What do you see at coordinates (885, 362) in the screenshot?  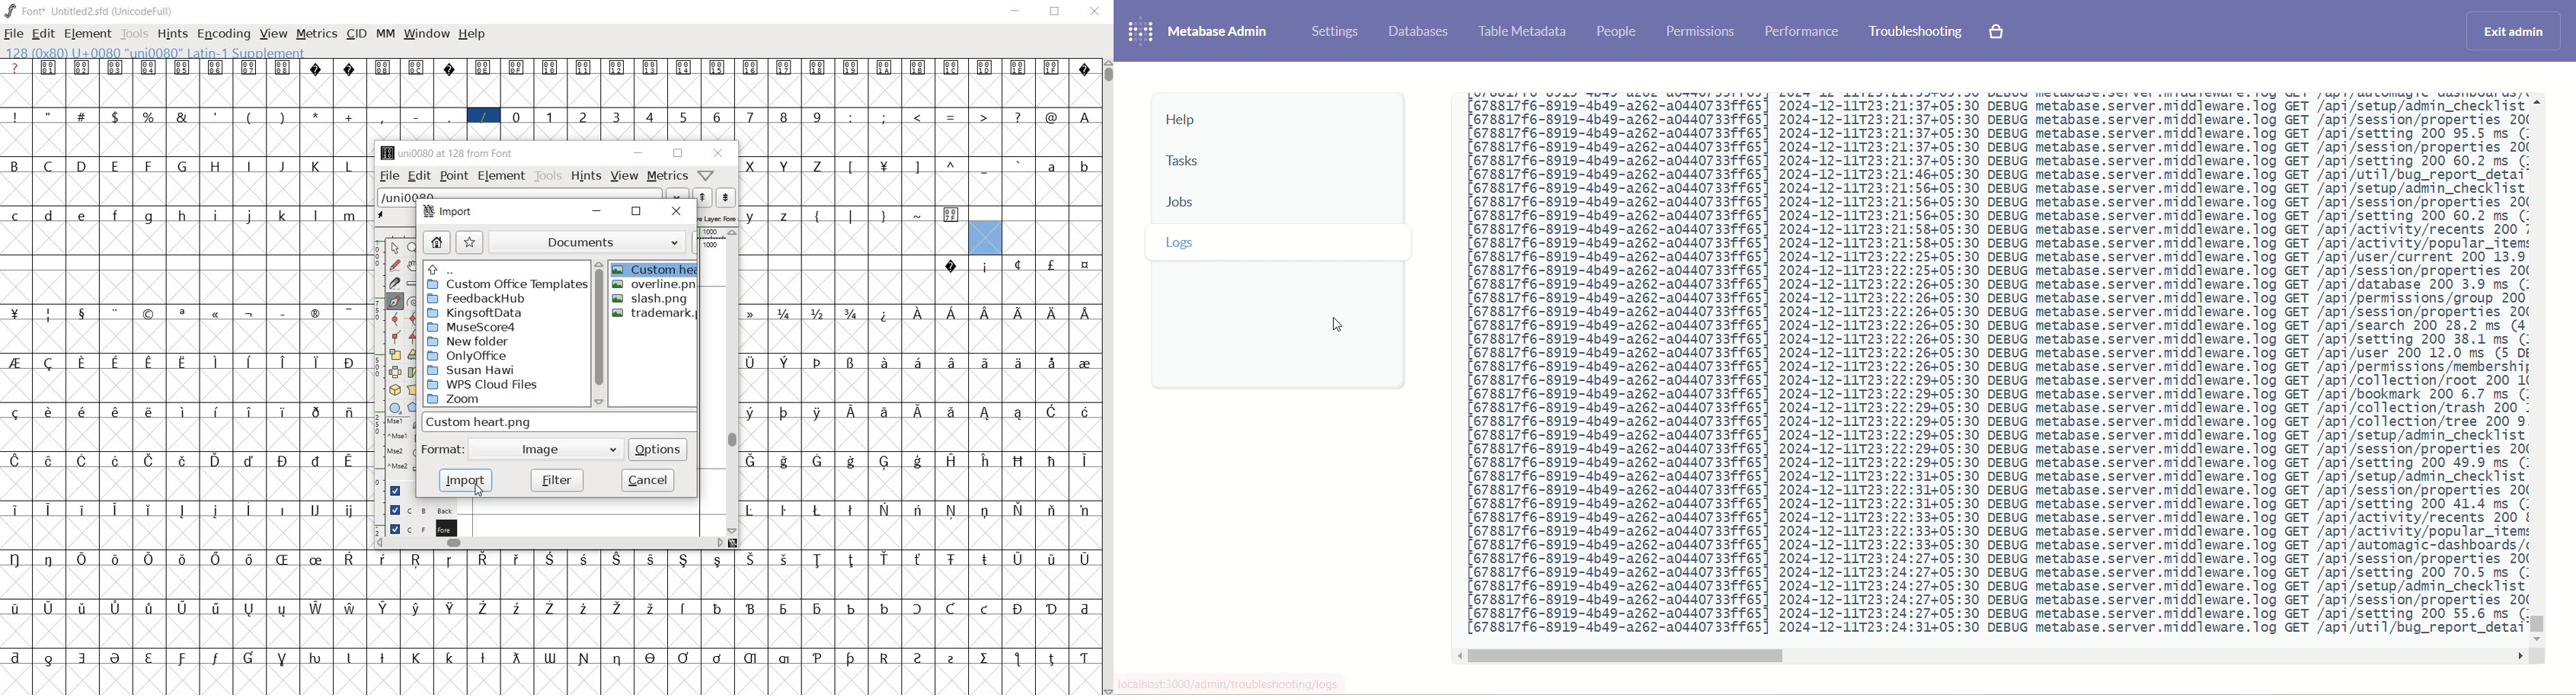 I see `glyph` at bounding box center [885, 362].